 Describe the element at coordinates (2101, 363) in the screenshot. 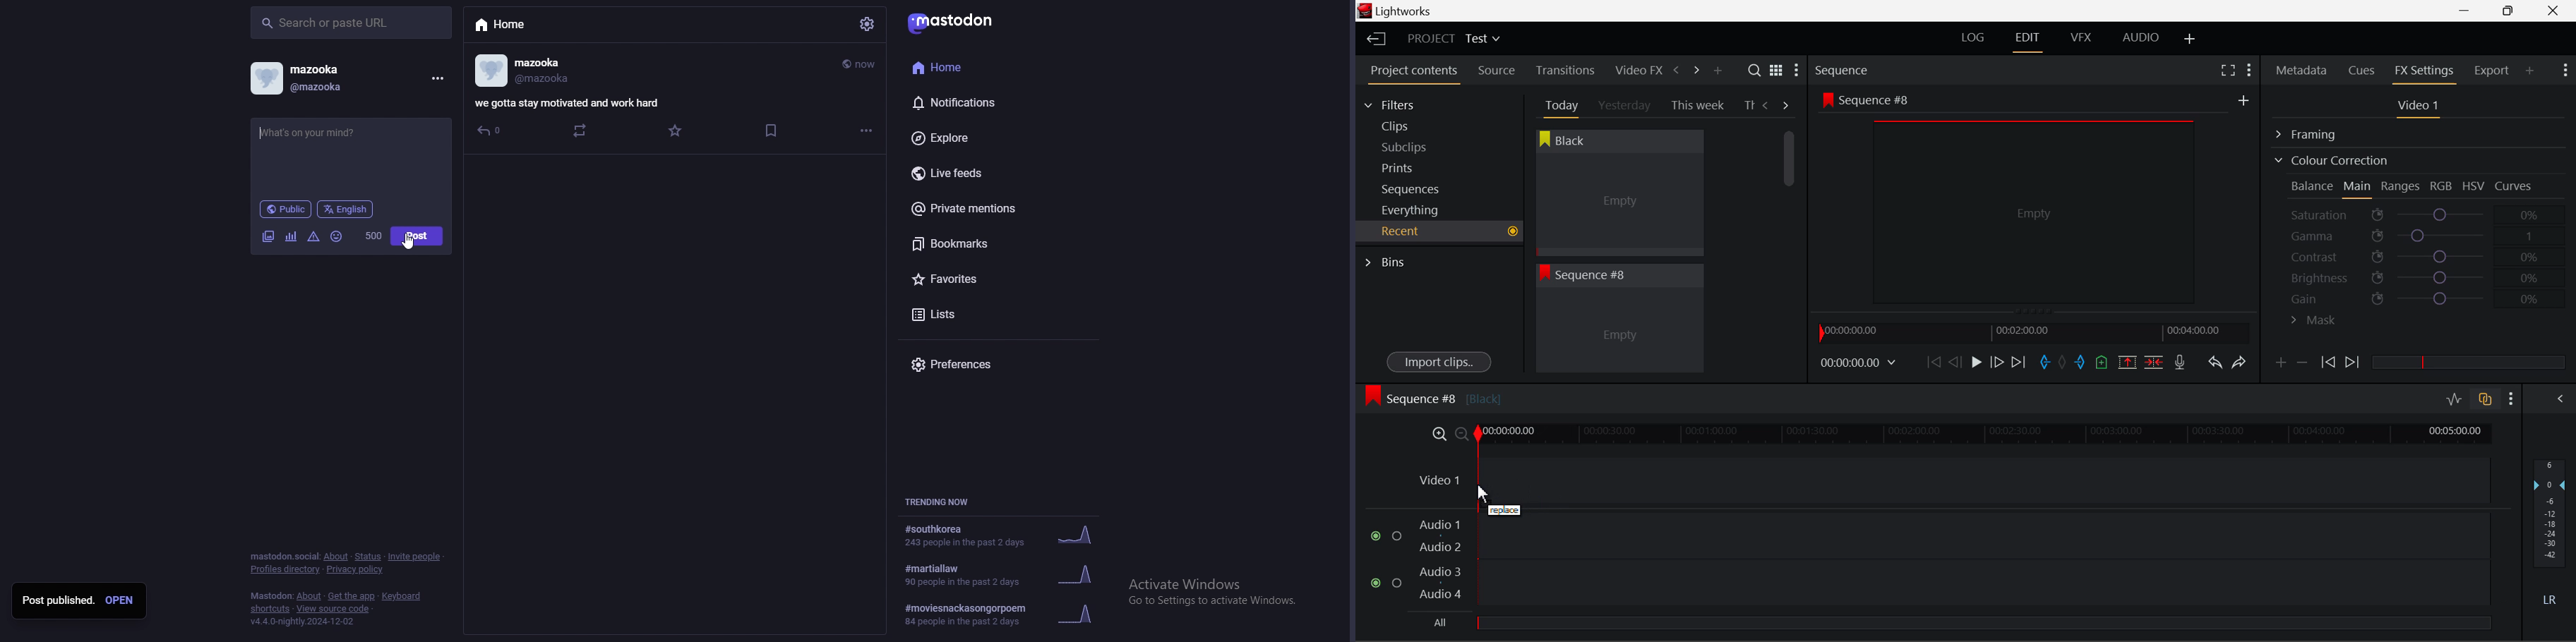

I see `Mark Cue` at that location.